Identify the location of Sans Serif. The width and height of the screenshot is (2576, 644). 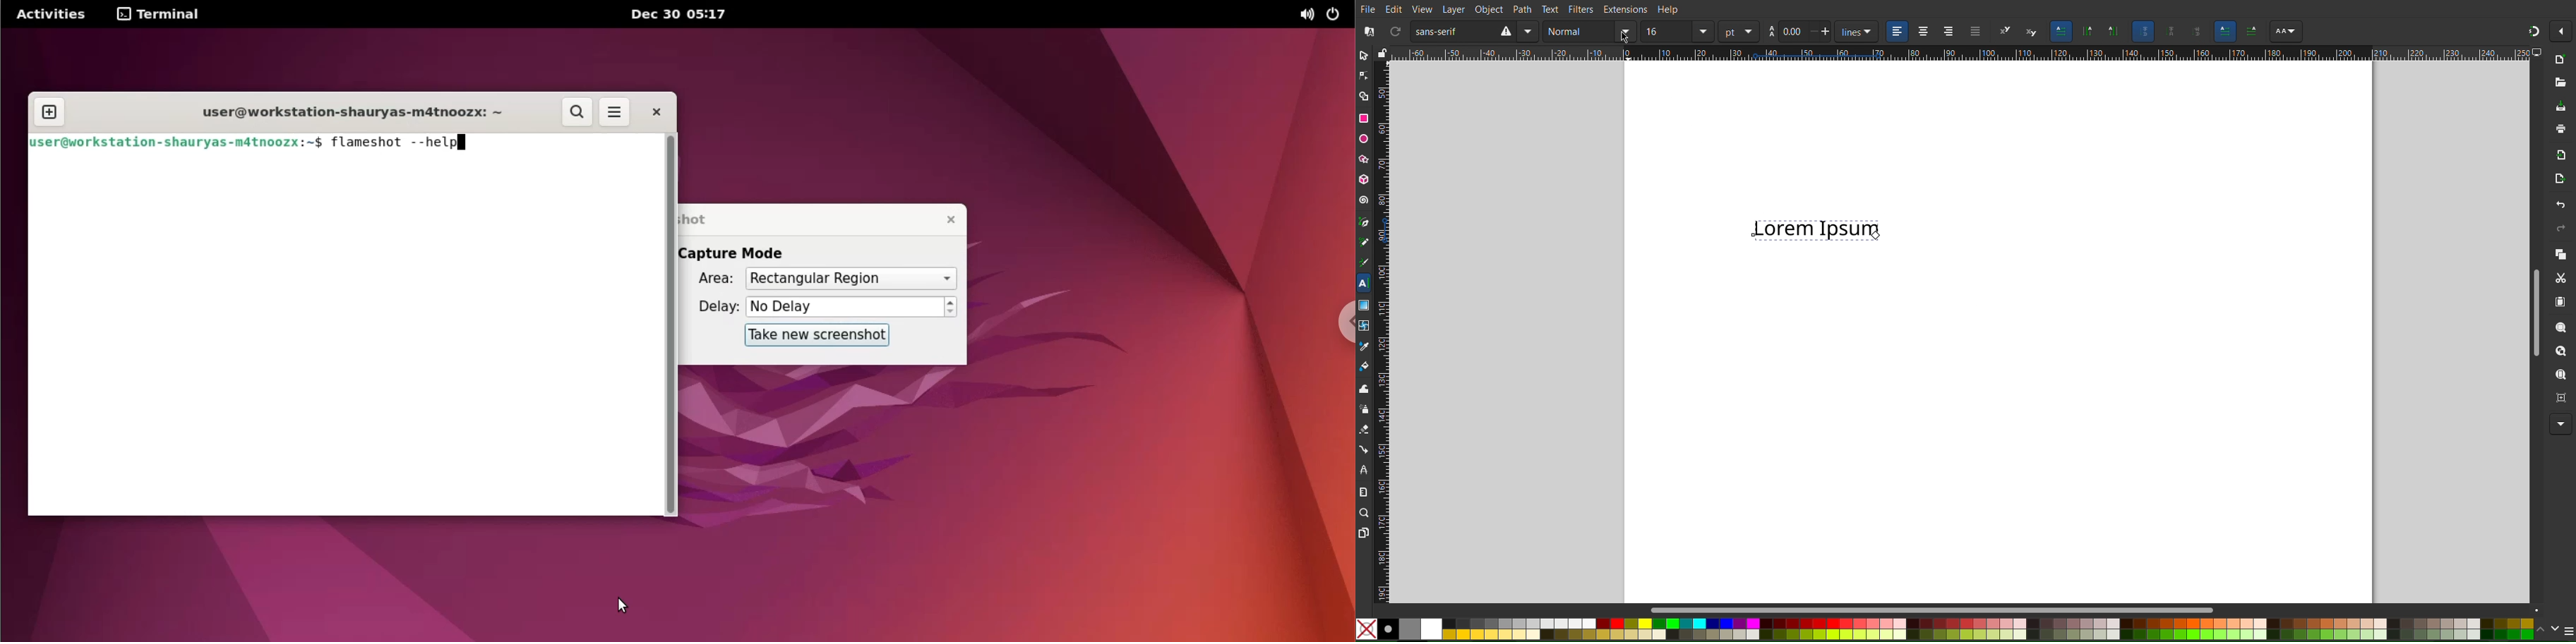
(1443, 31).